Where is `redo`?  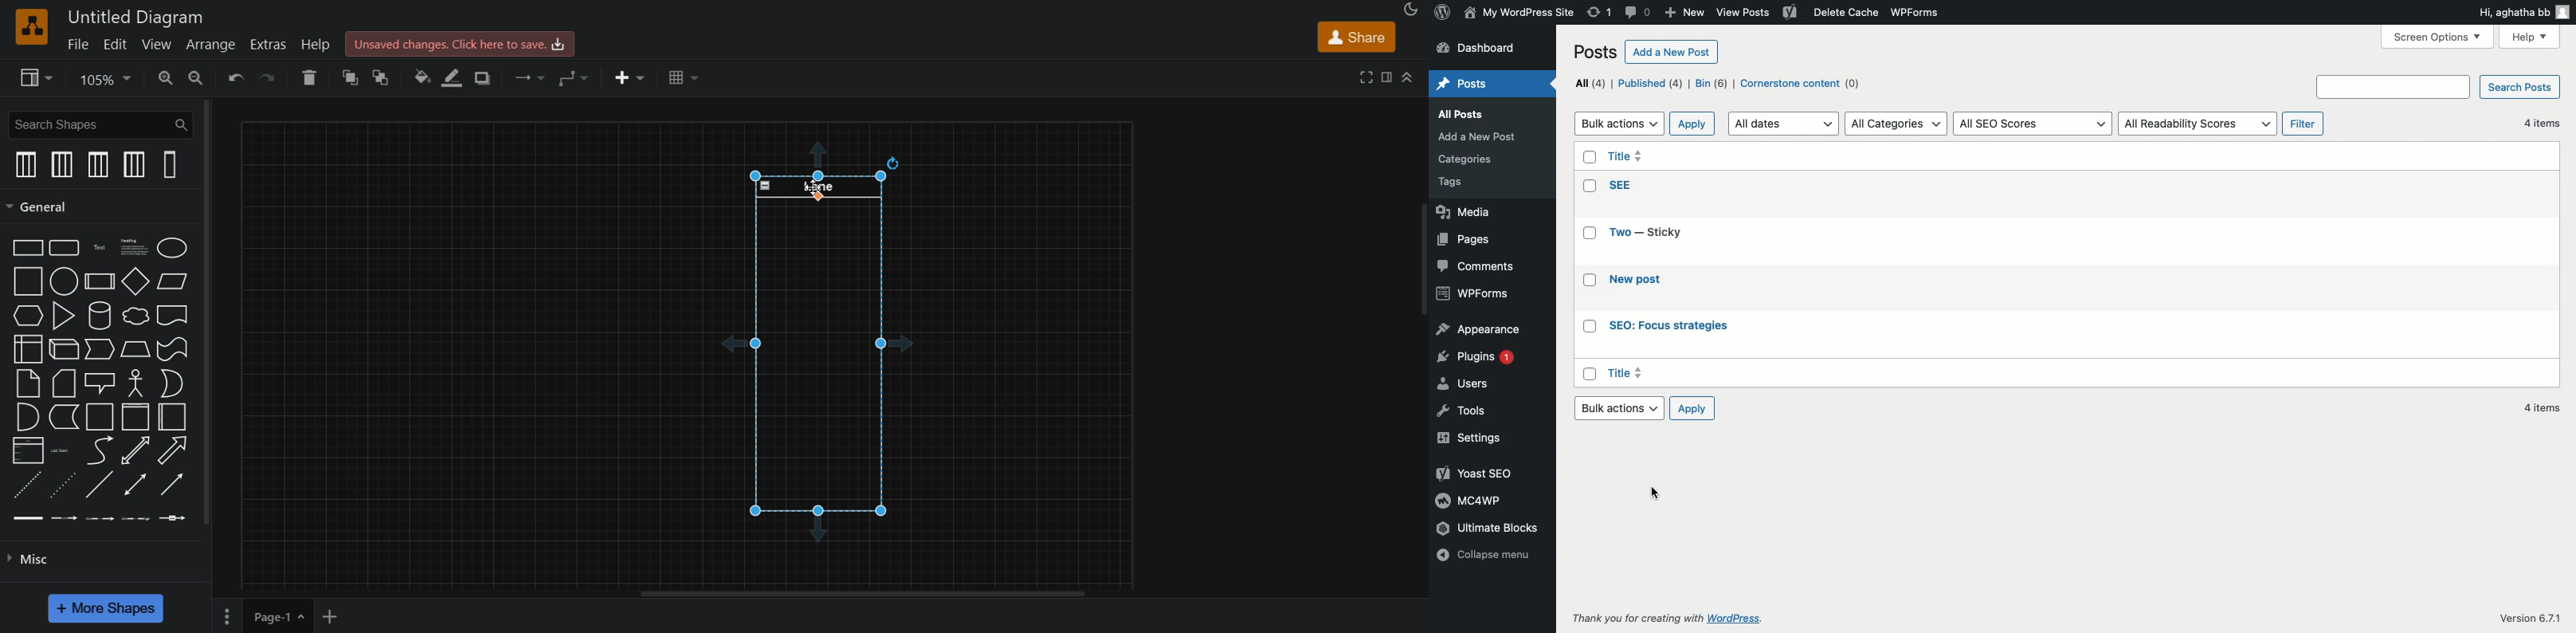 redo is located at coordinates (269, 80).